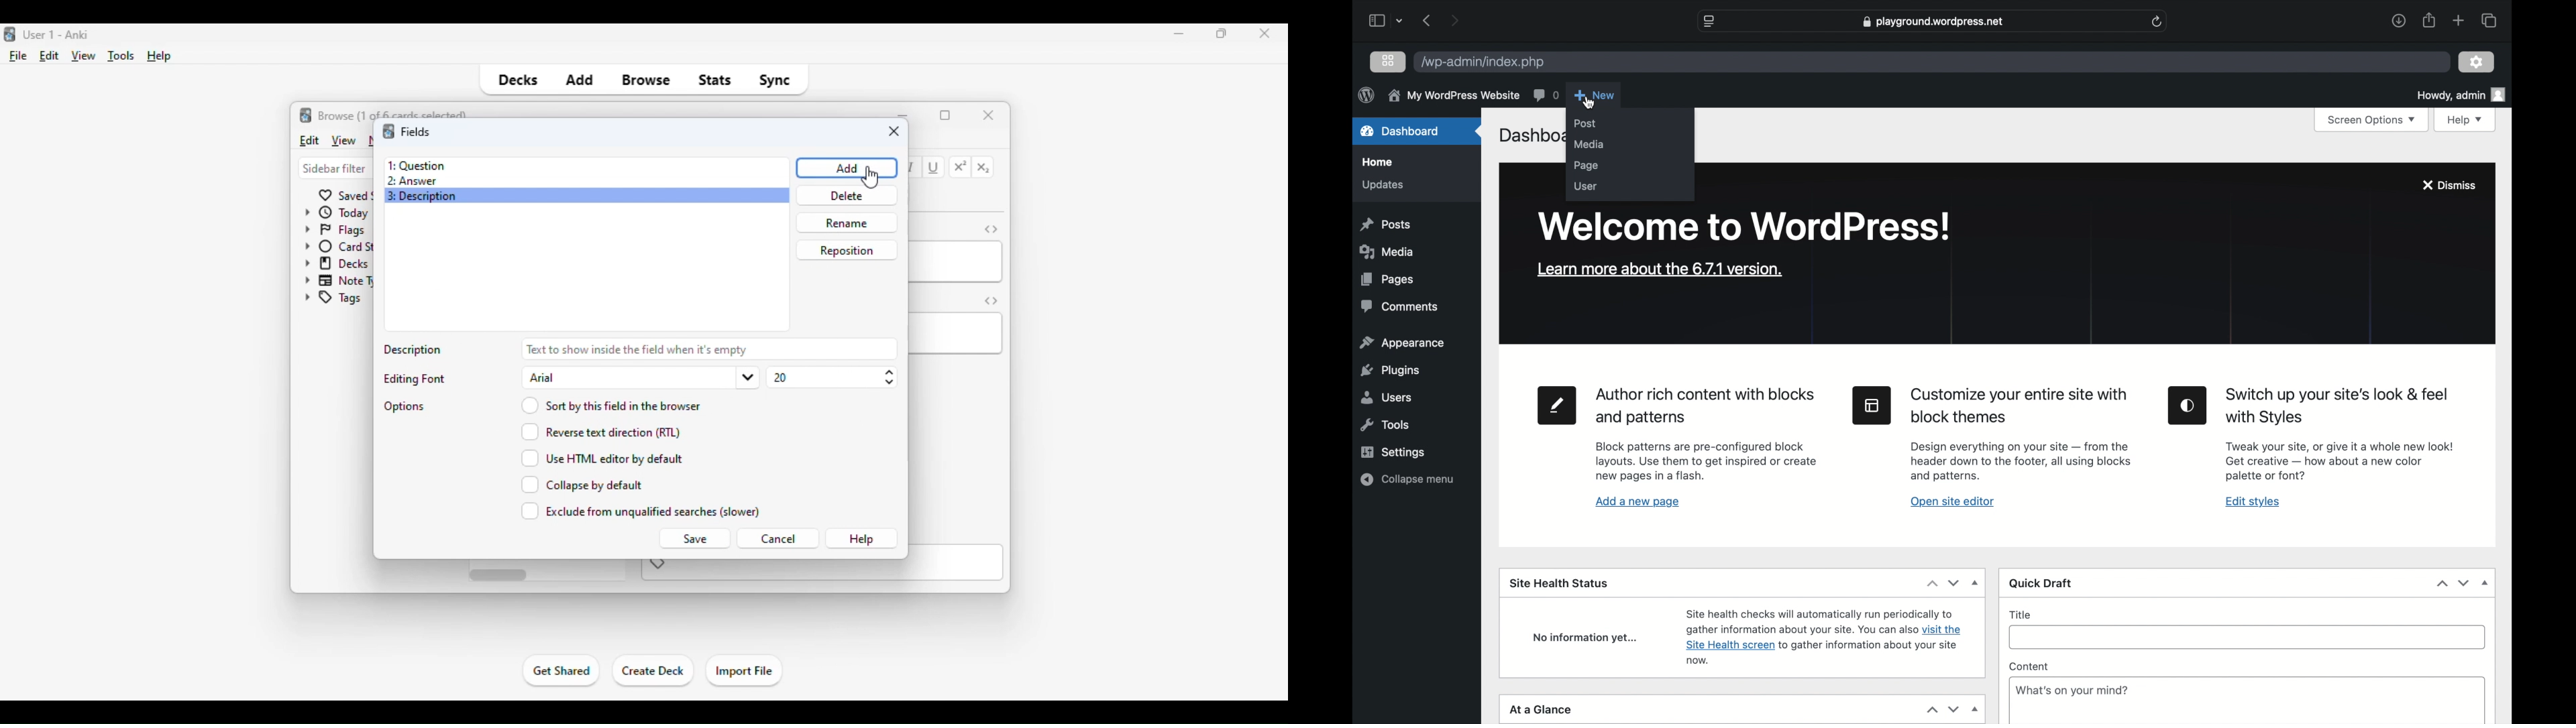 The image size is (2576, 728). What do you see at coordinates (1407, 479) in the screenshot?
I see `collapse menu` at bounding box center [1407, 479].